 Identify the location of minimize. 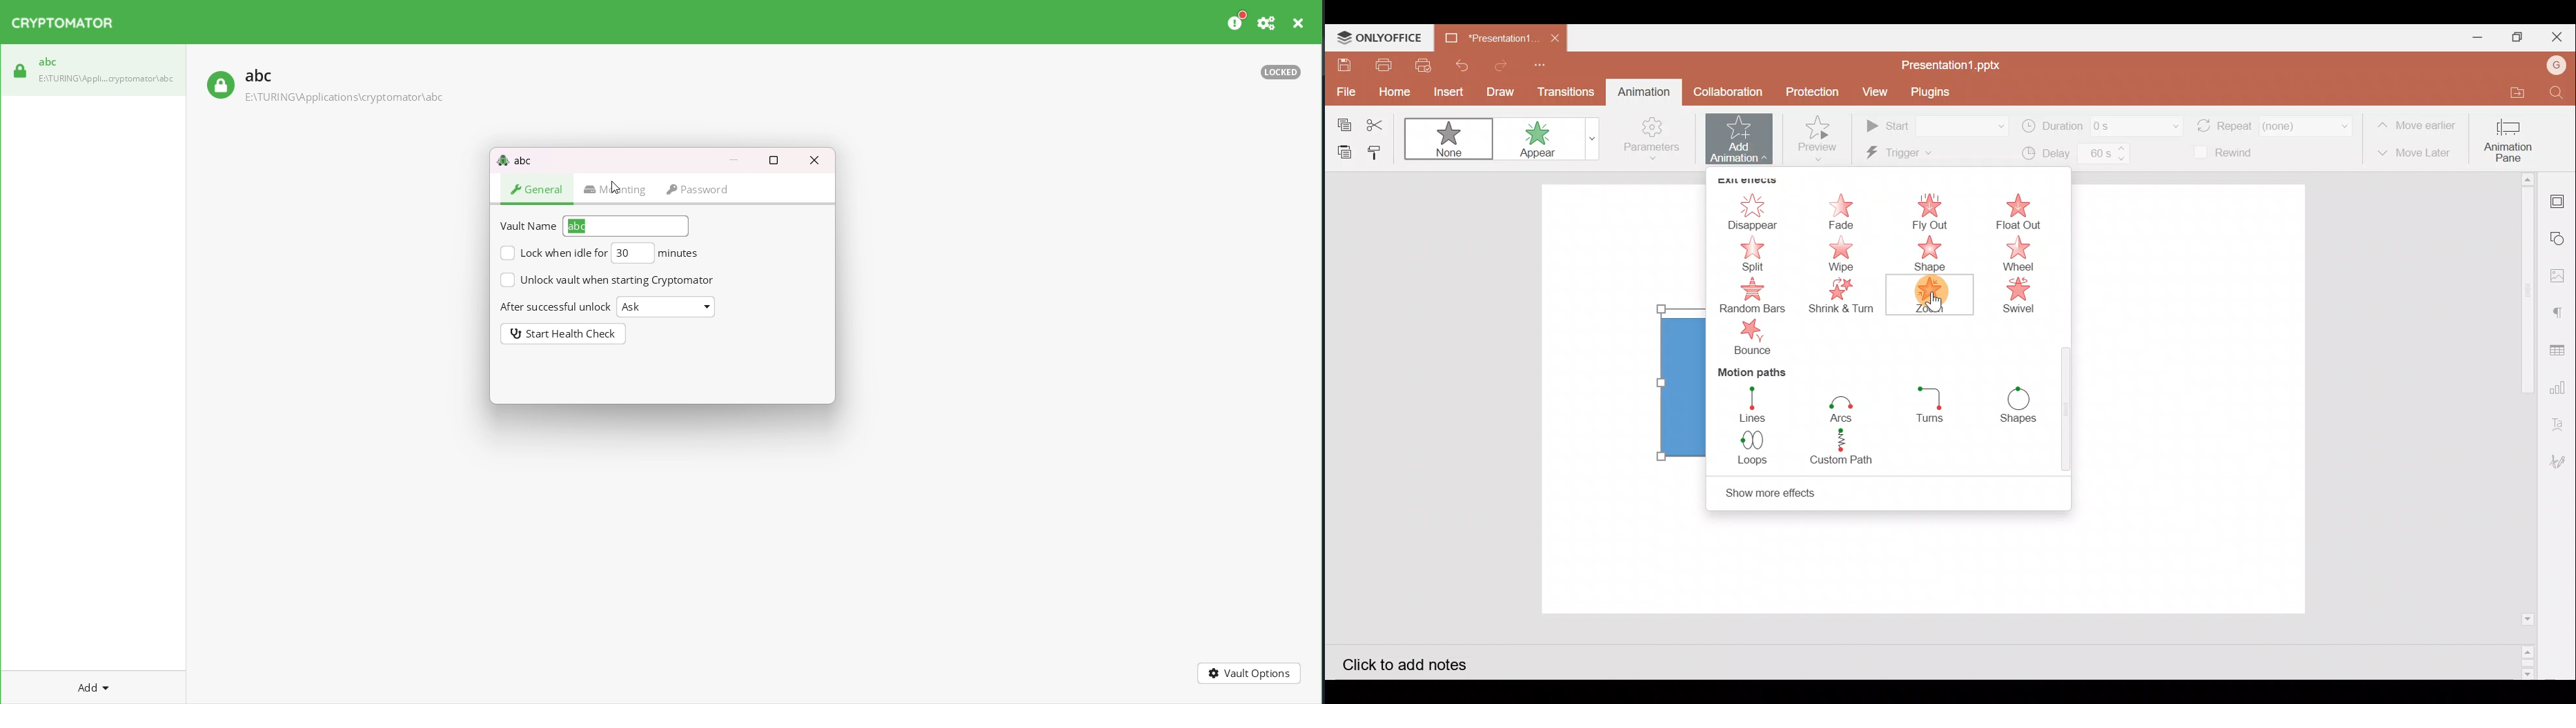
(732, 159).